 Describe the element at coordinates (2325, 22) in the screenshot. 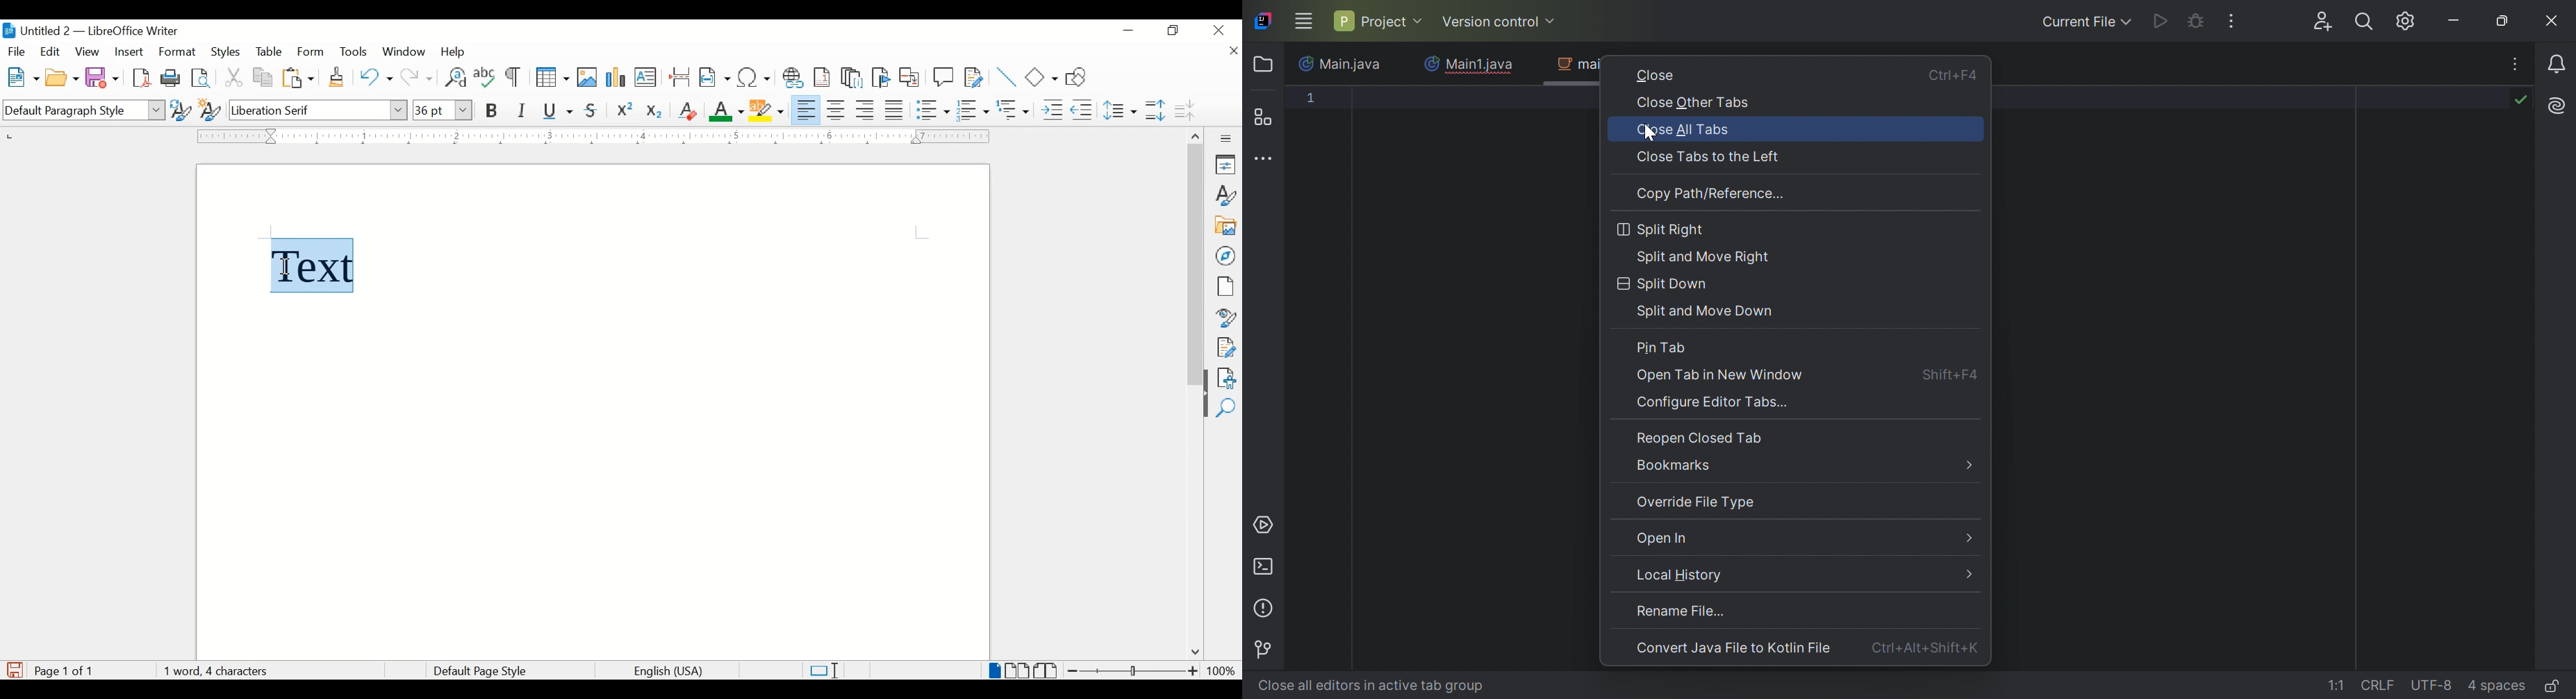

I see `Code with me` at that location.